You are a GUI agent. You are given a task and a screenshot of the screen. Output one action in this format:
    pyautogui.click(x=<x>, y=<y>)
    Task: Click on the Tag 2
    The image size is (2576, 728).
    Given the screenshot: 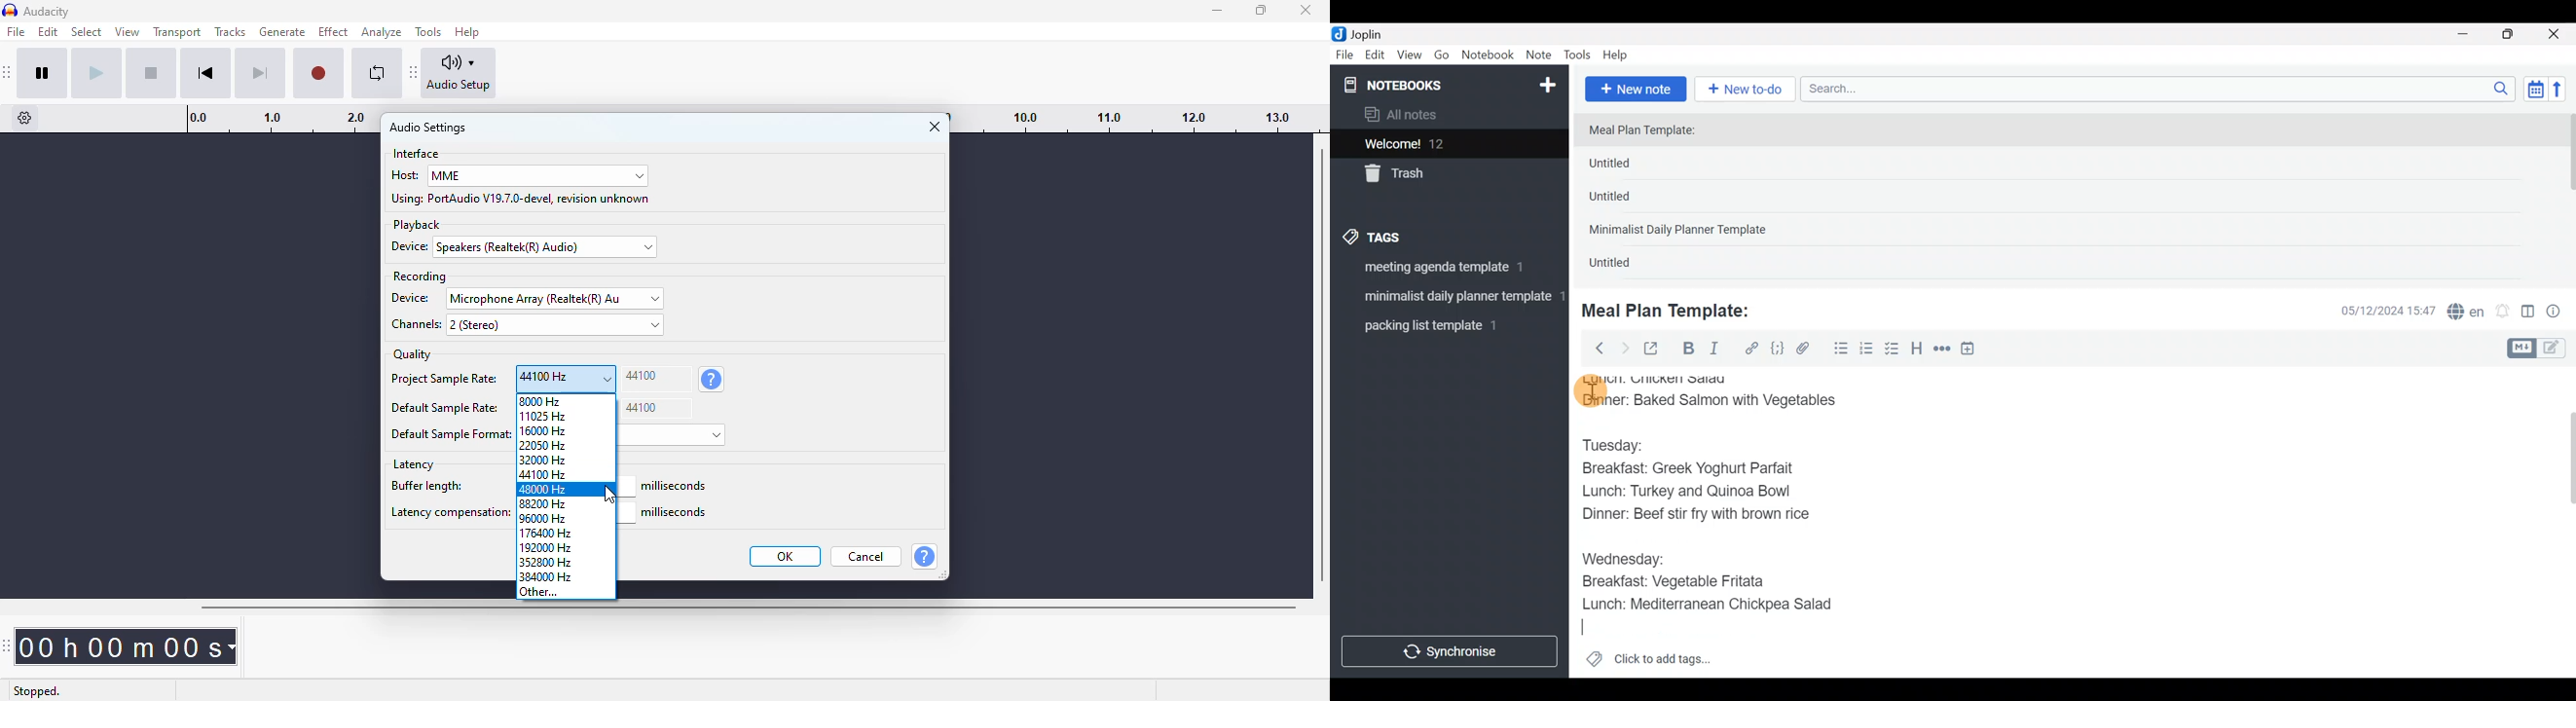 What is the action you would take?
    pyautogui.click(x=1449, y=298)
    